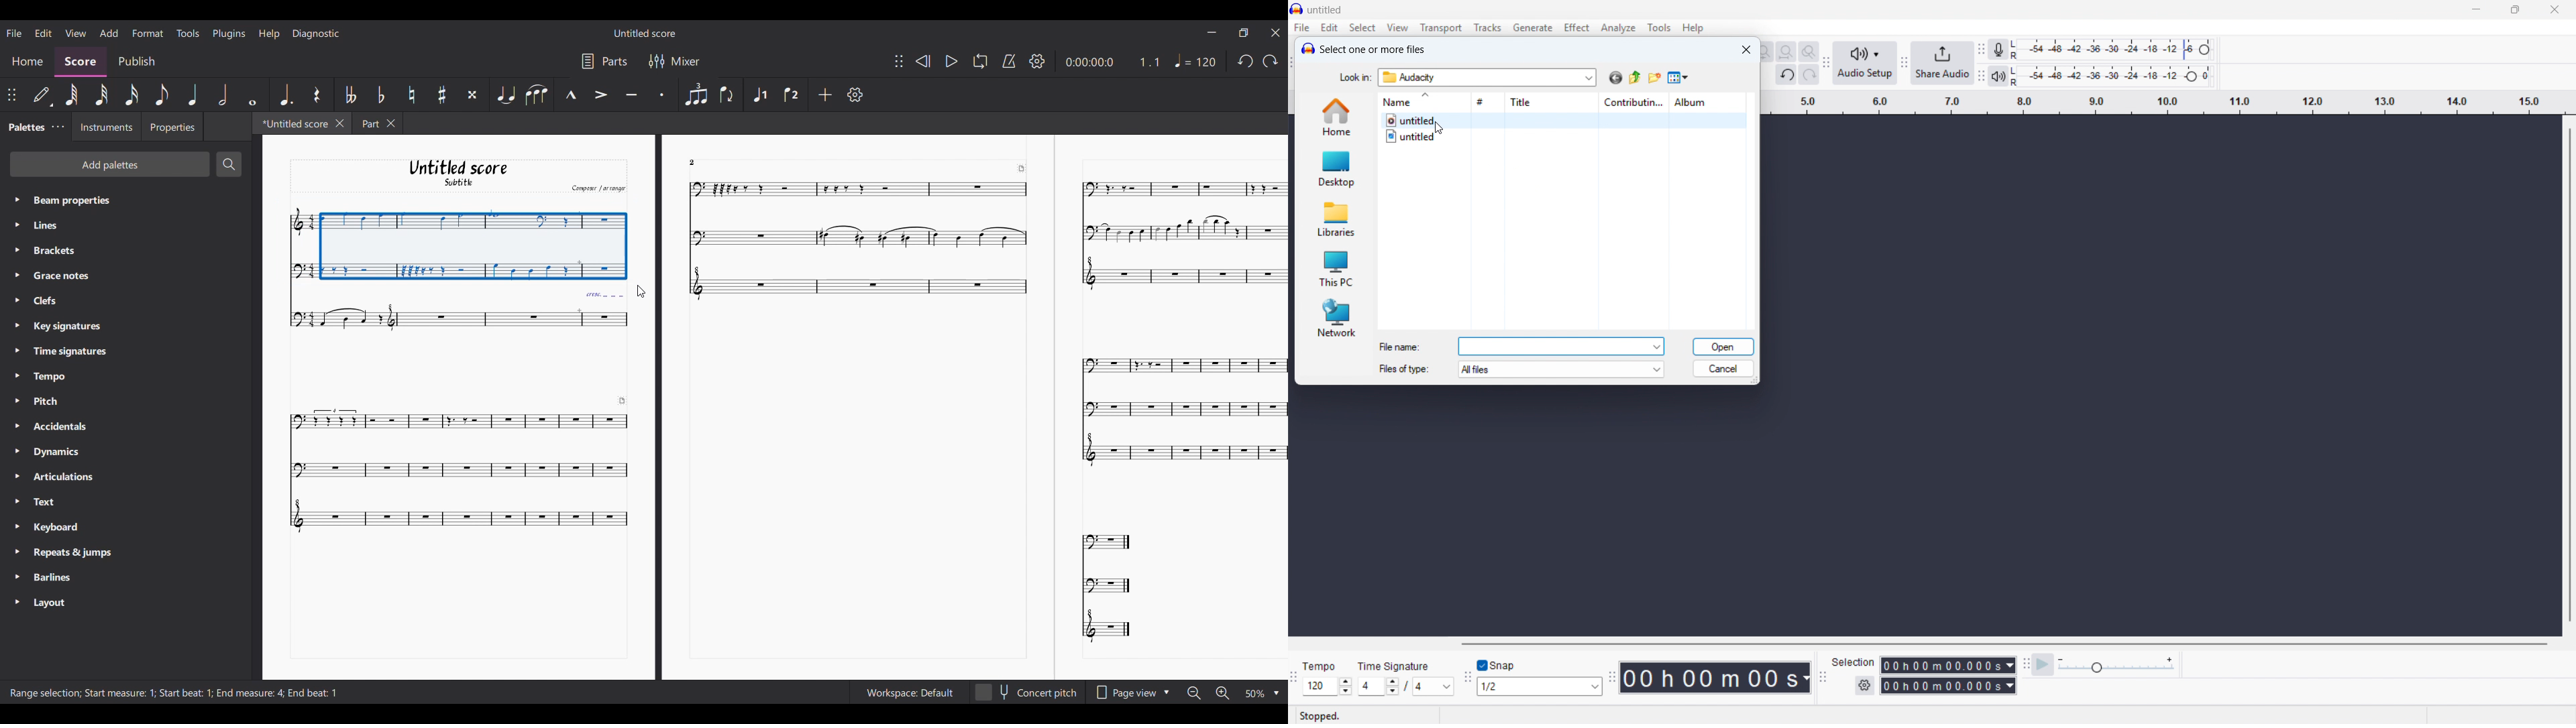  I want to click on , so click(462, 420).